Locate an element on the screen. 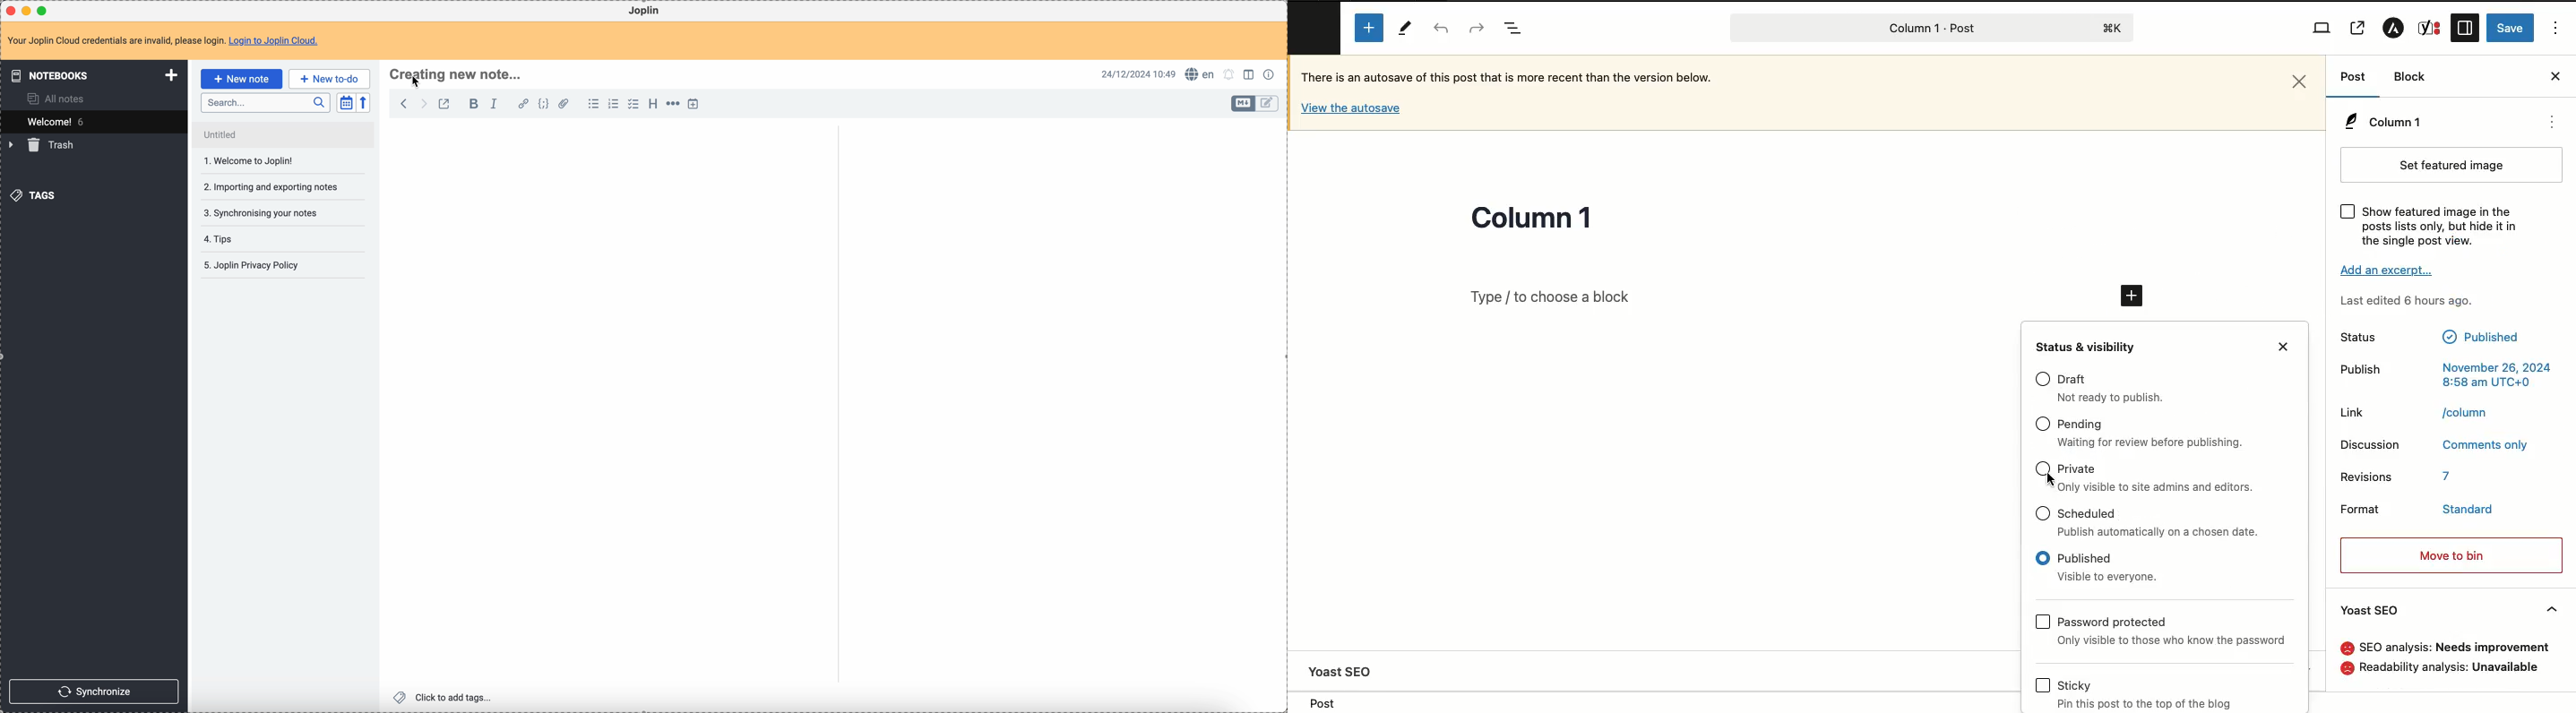 This screenshot has height=728, width=2576. heading is located at coordinates (653, 106).